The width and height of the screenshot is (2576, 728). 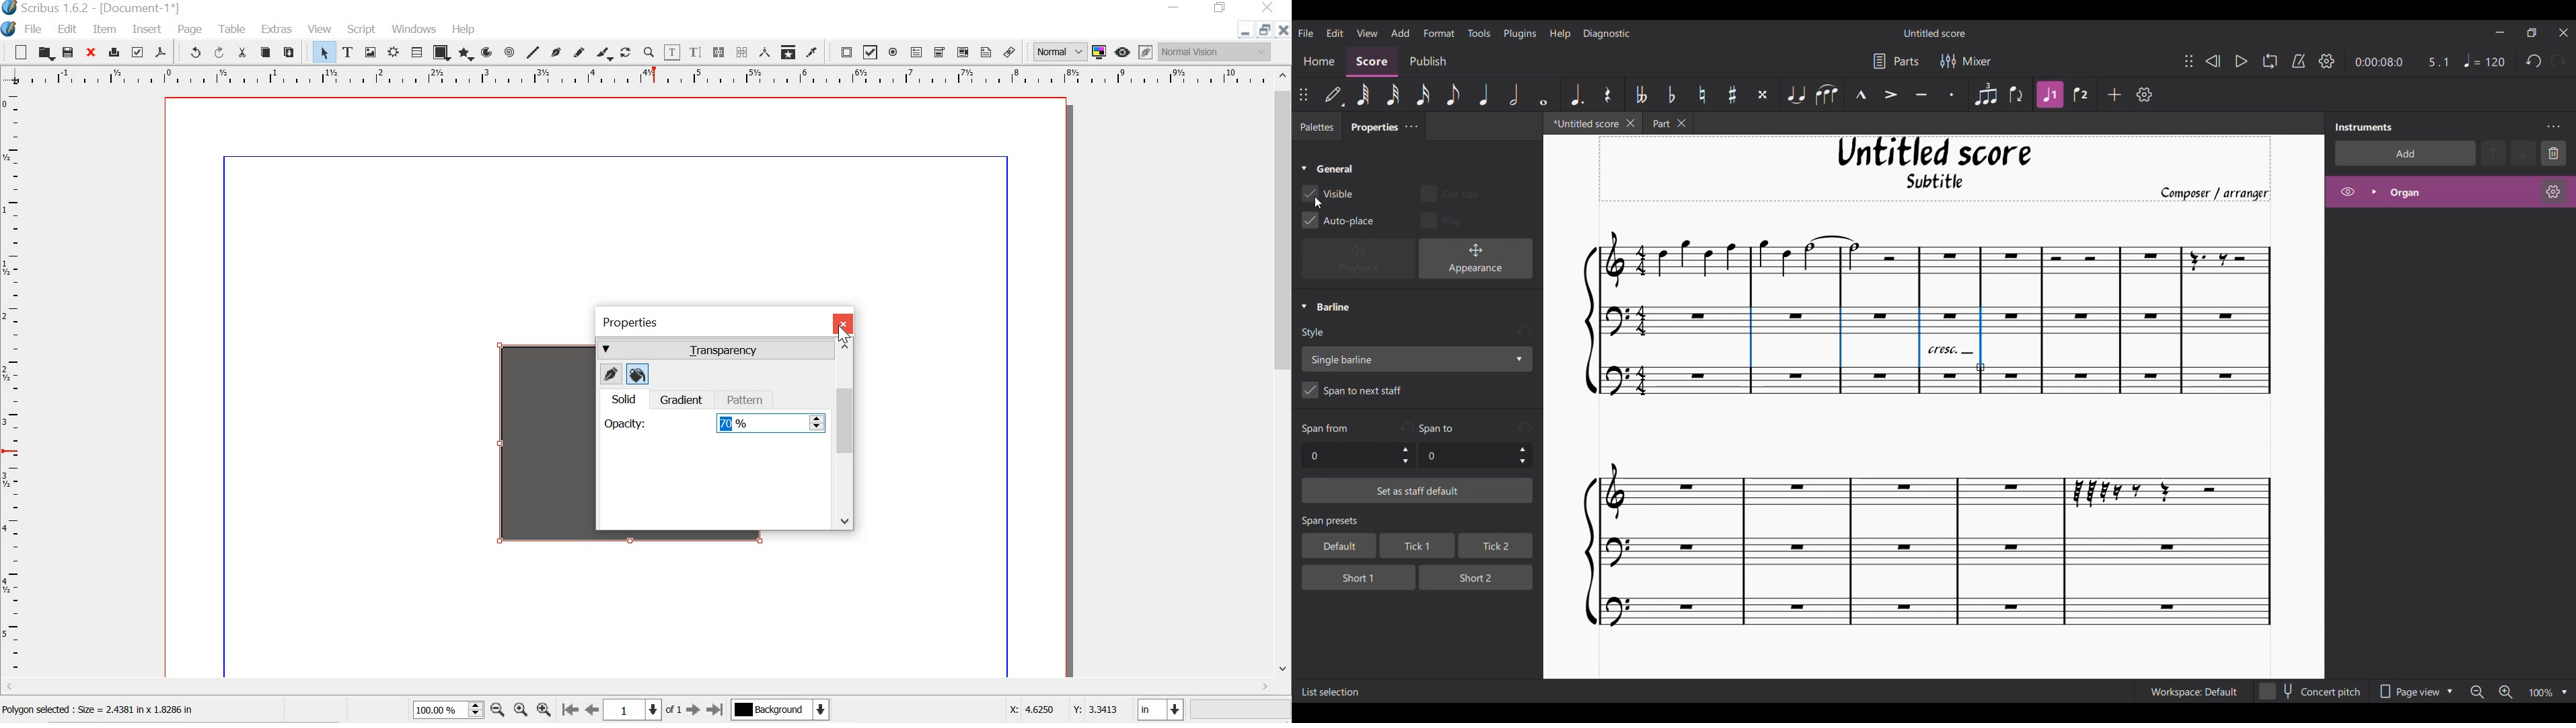 I want to click on Tie, so click(x=1795, y=94).